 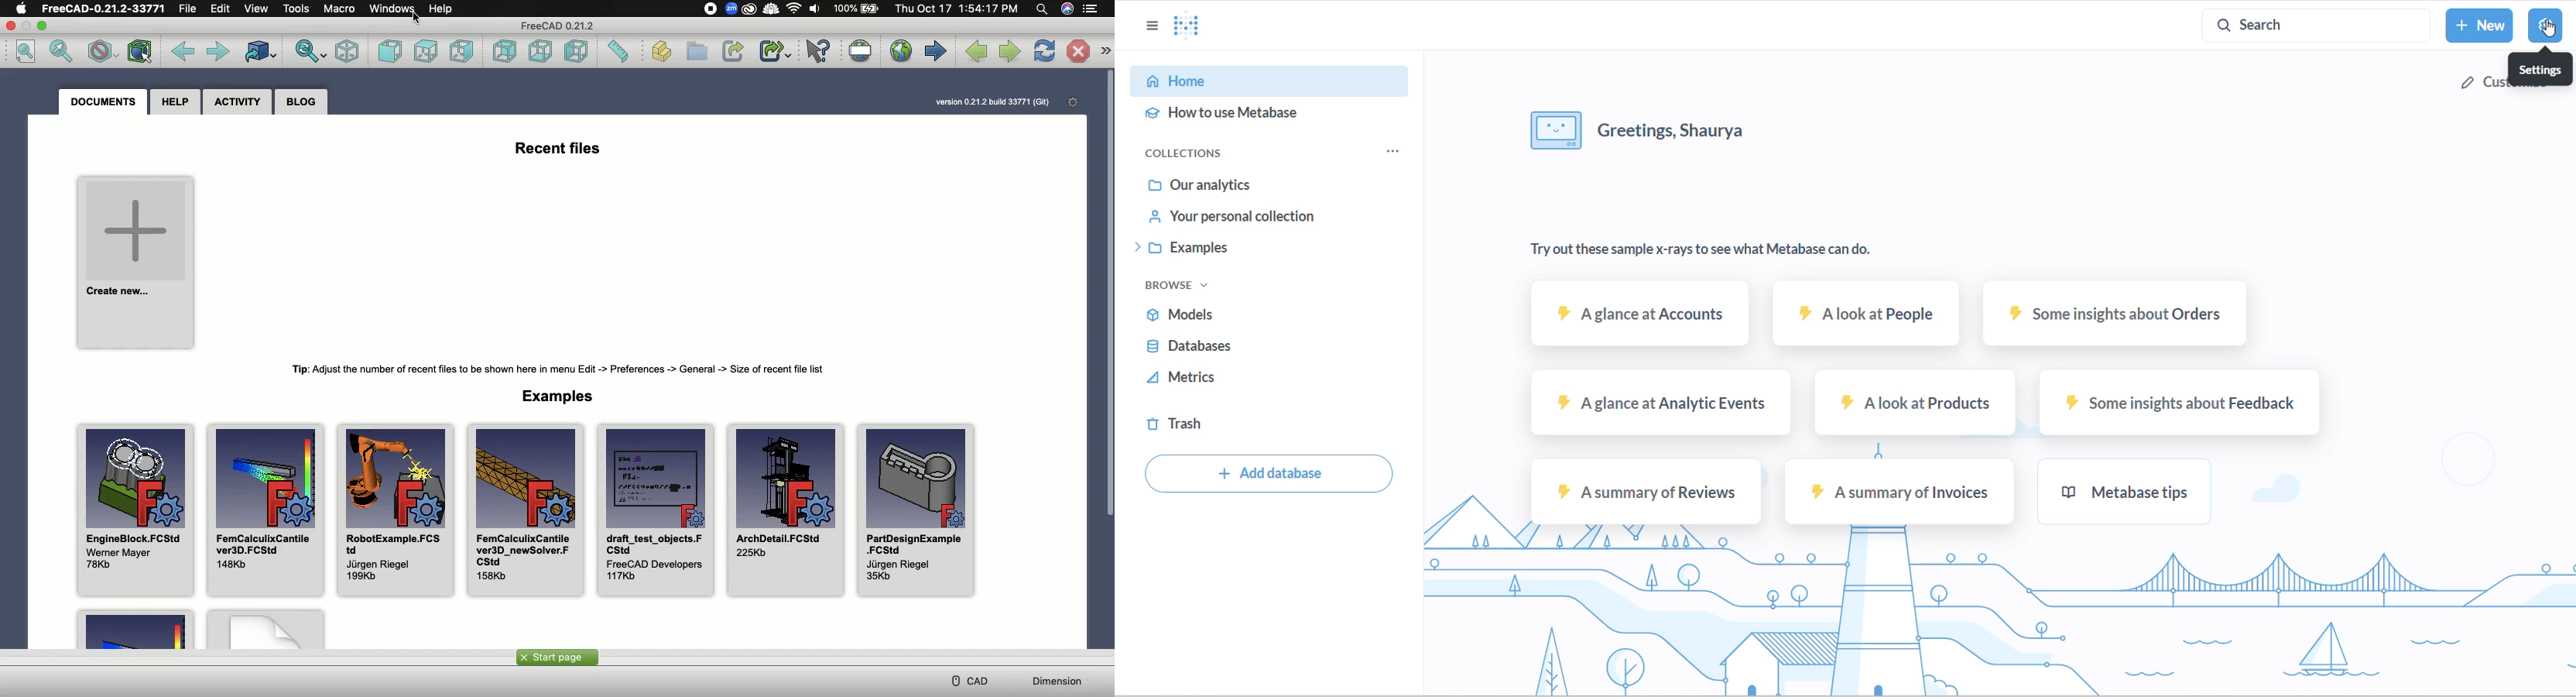 I want to click on Activity, so click(x=238, y=101).